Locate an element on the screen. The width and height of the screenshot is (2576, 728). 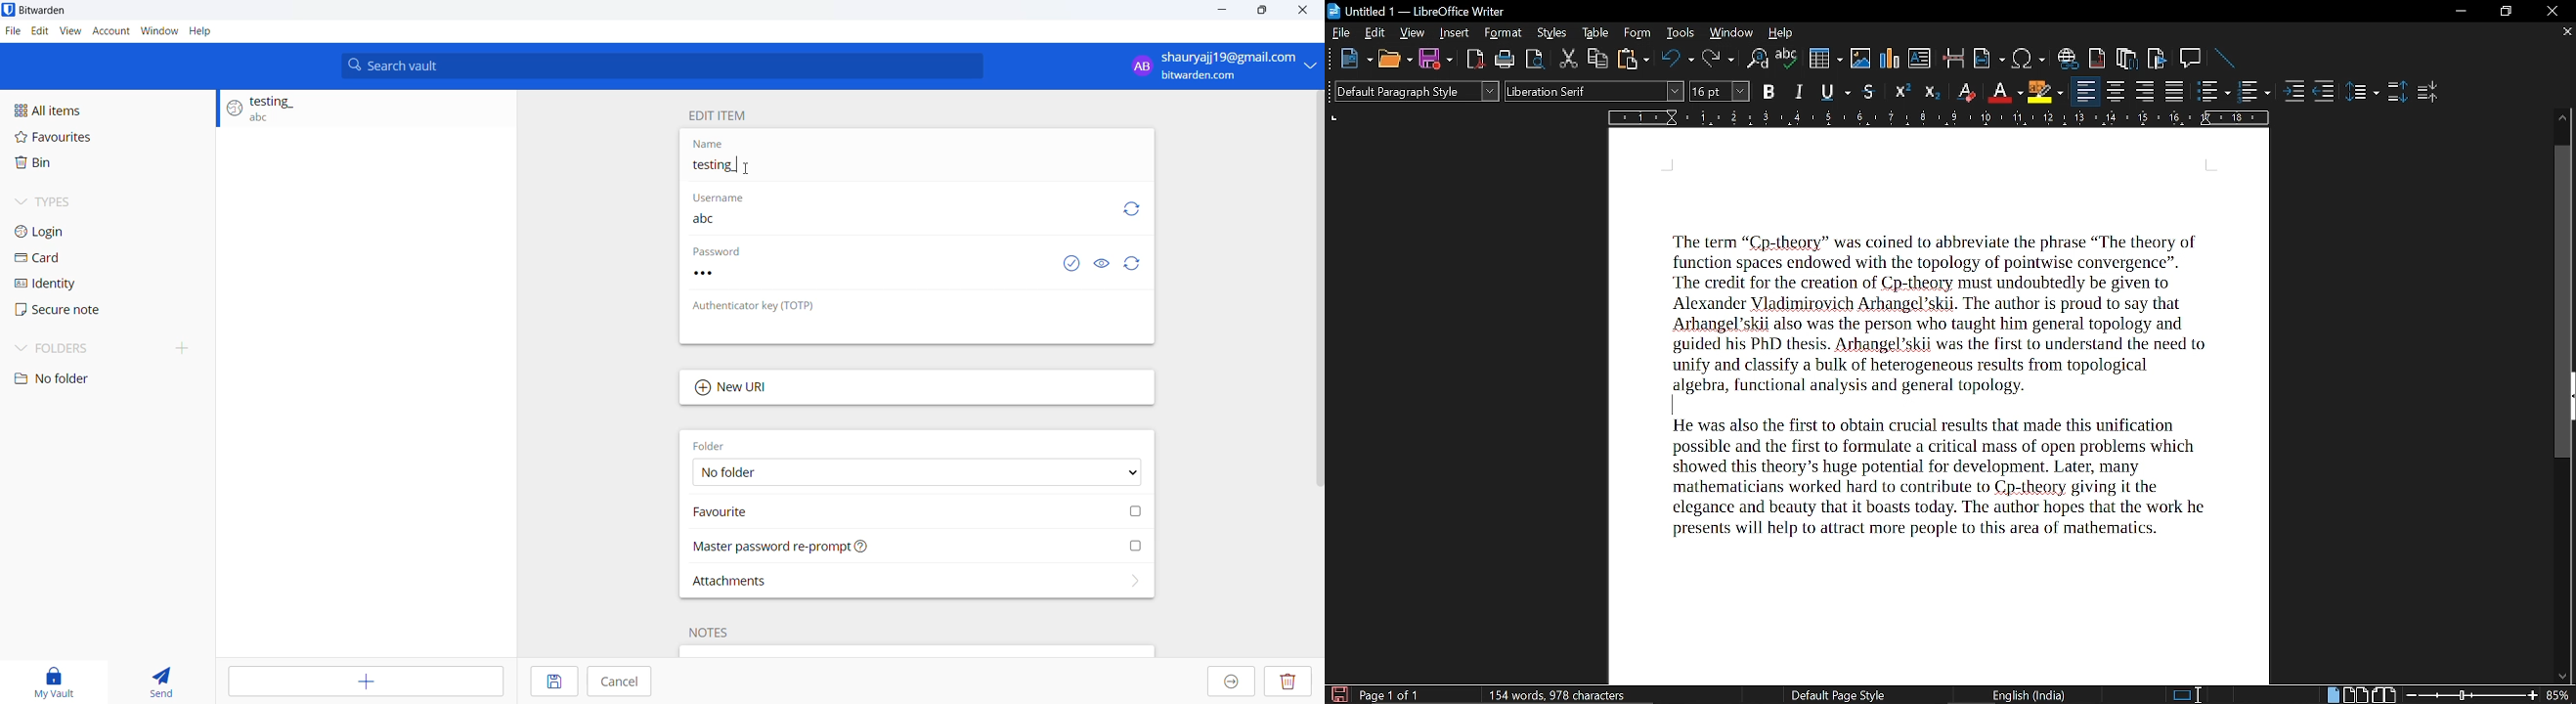
Edit is located at coordinates (1374, 34).